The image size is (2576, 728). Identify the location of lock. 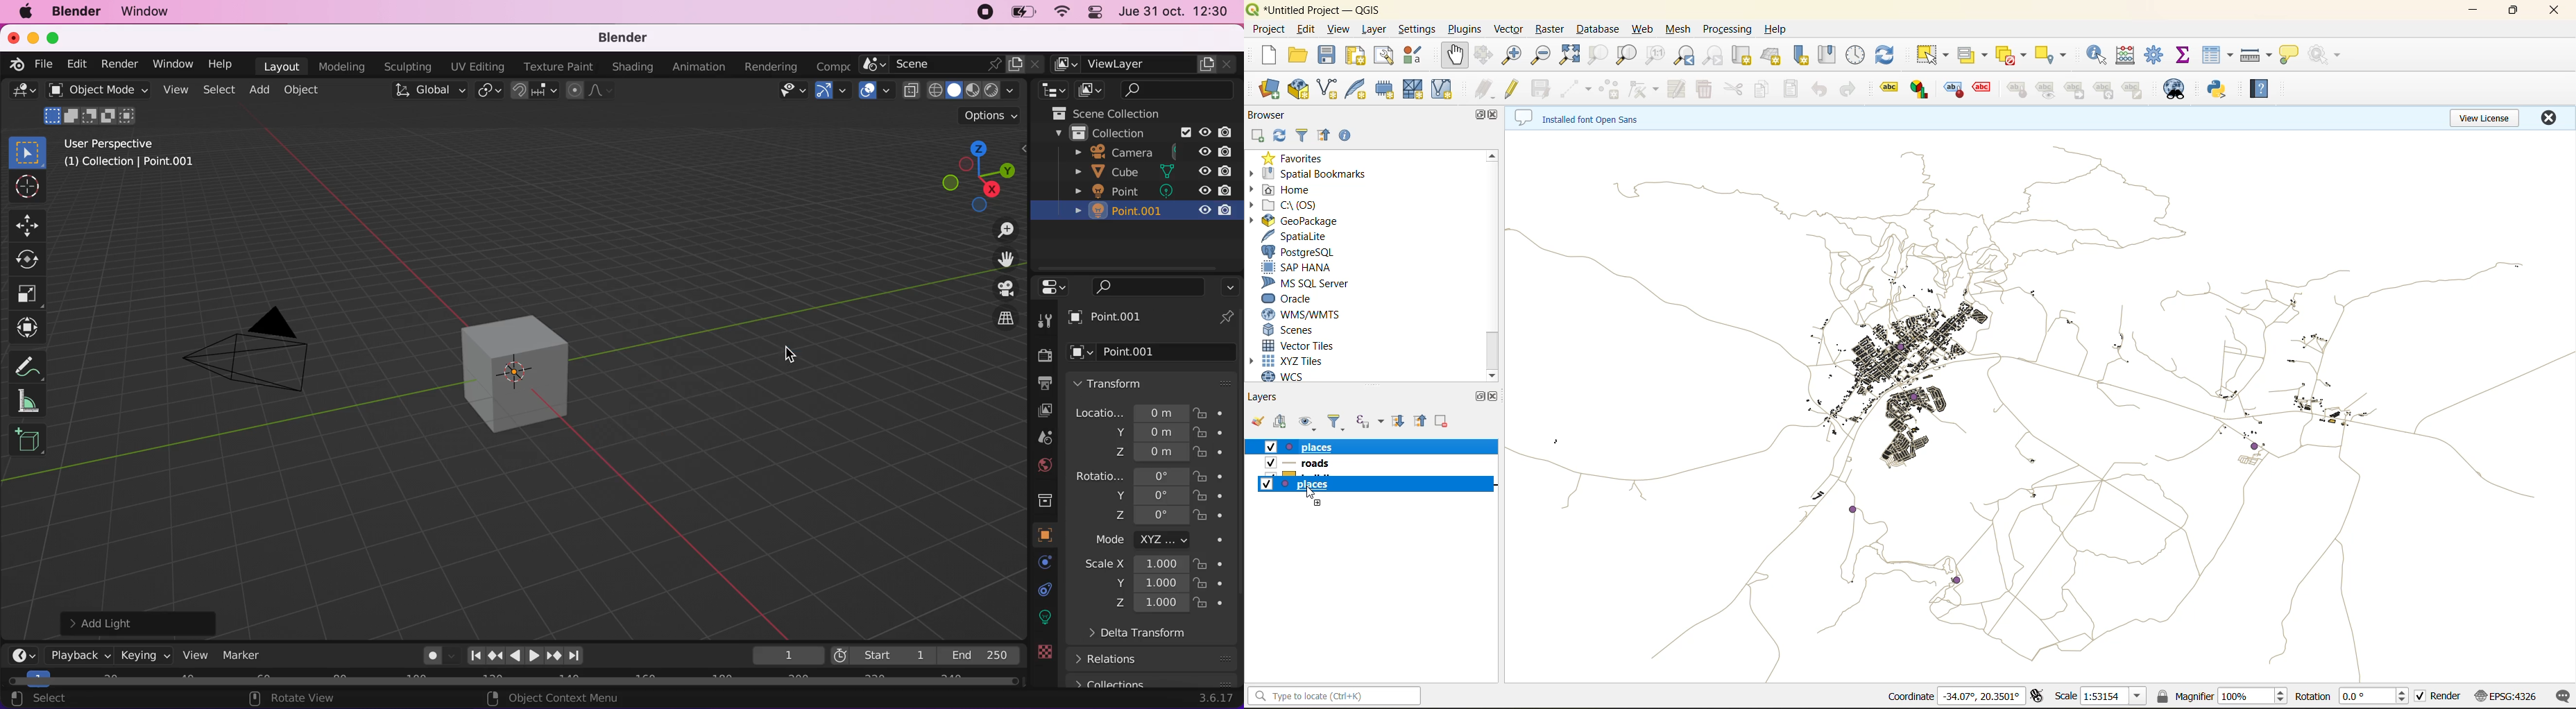
(1213, 564).